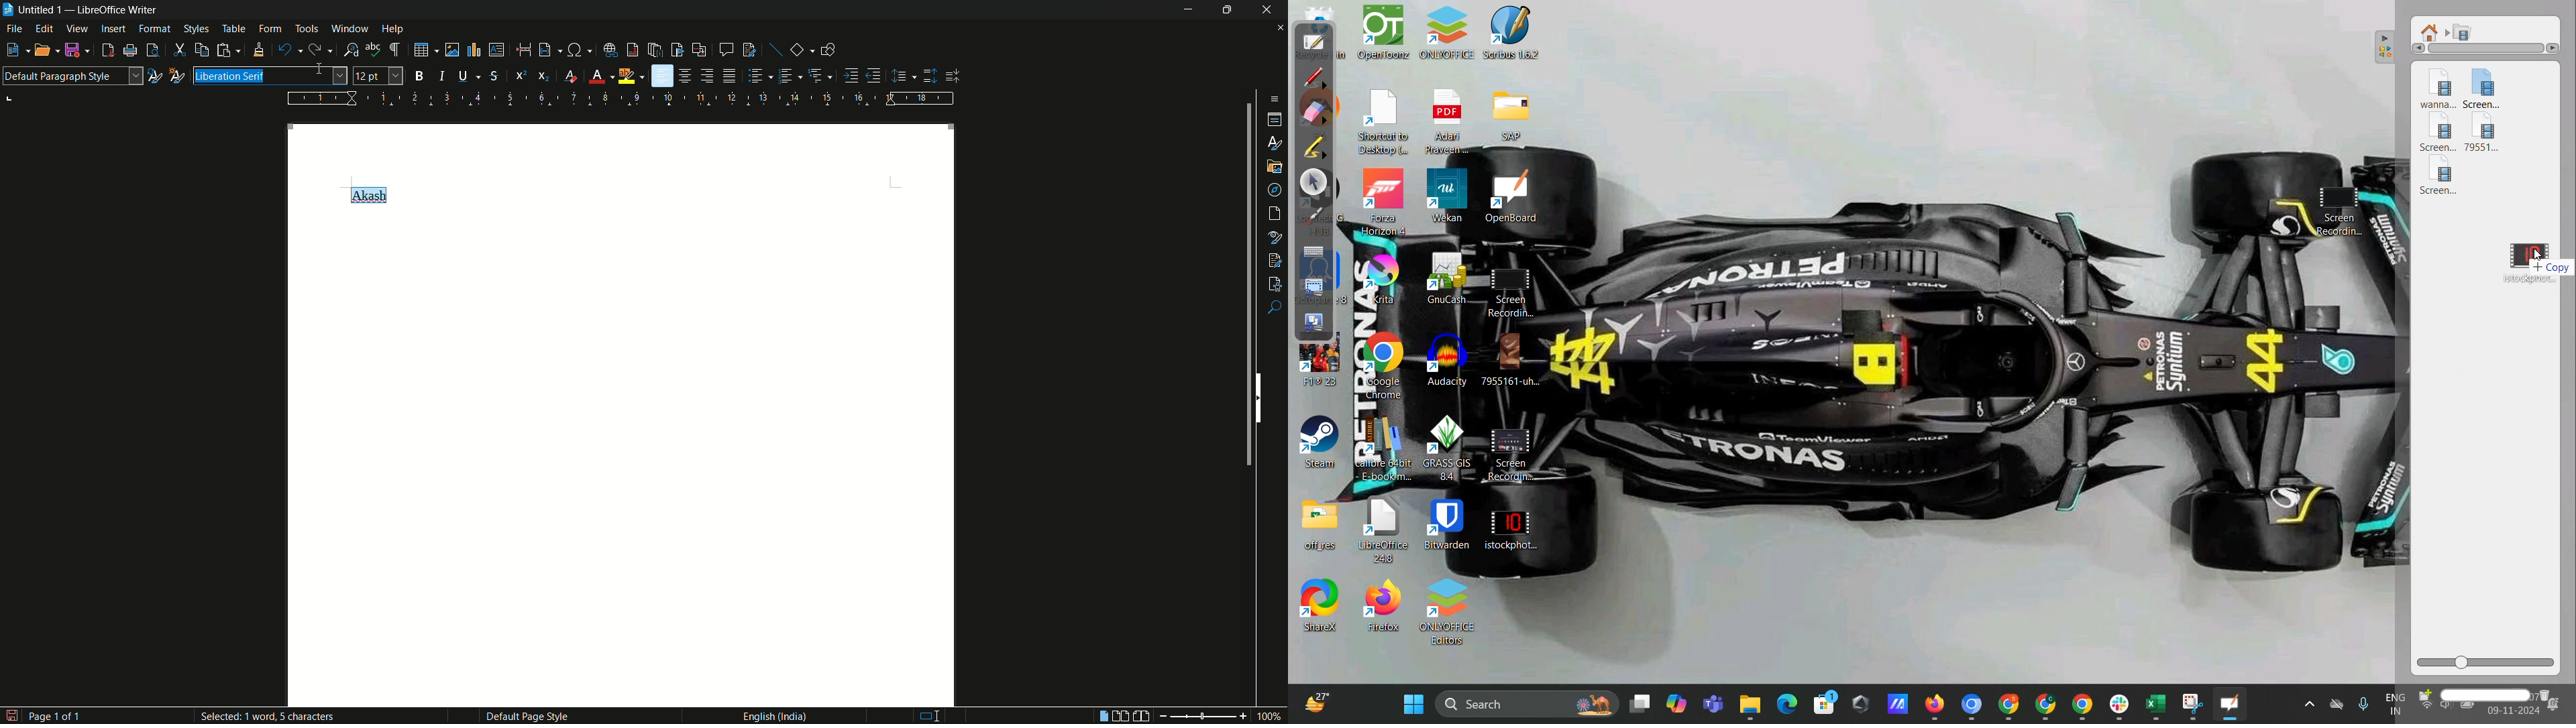  What do you see at coordinates (352, 50) in the screenshot?
I see `find and replace` at bounding box center [352, 50].